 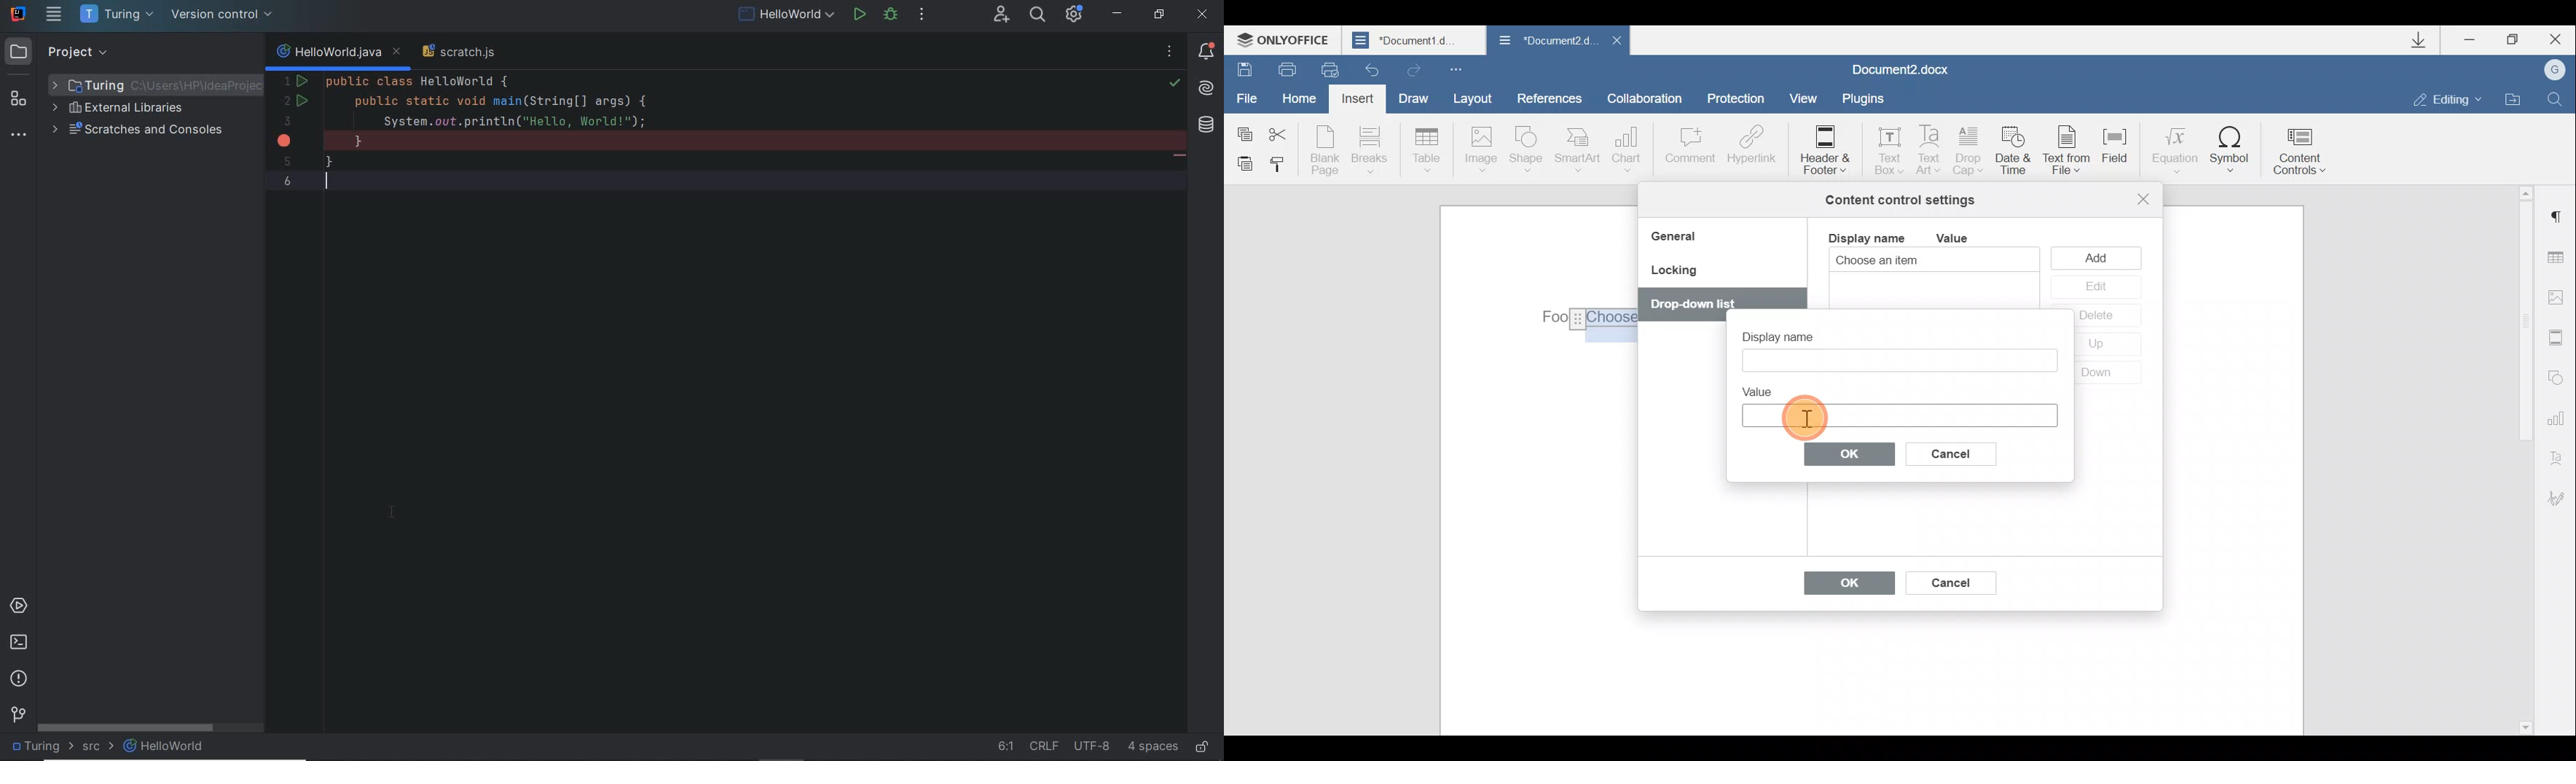 What do you see at coordinates (2562, 498) in the screenshot?
I see `Signature settings` at bounding box center [2562, 498].